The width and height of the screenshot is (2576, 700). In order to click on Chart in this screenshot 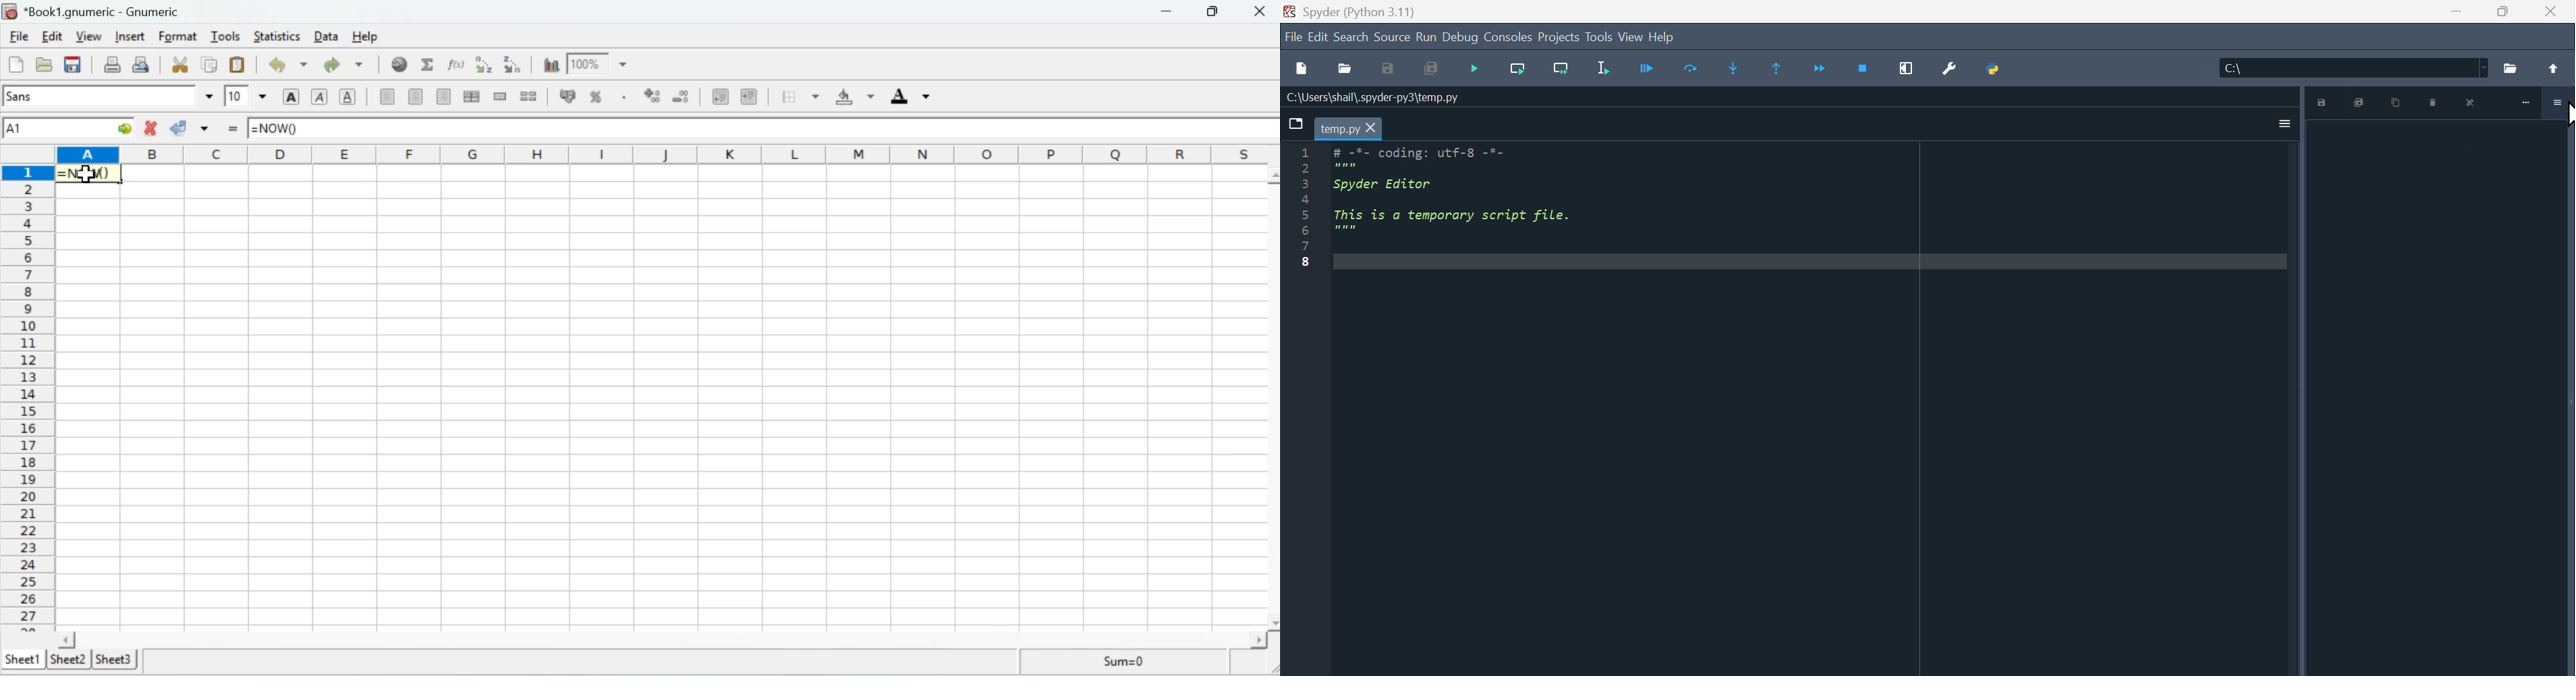, I will do `click(549, 64)`.